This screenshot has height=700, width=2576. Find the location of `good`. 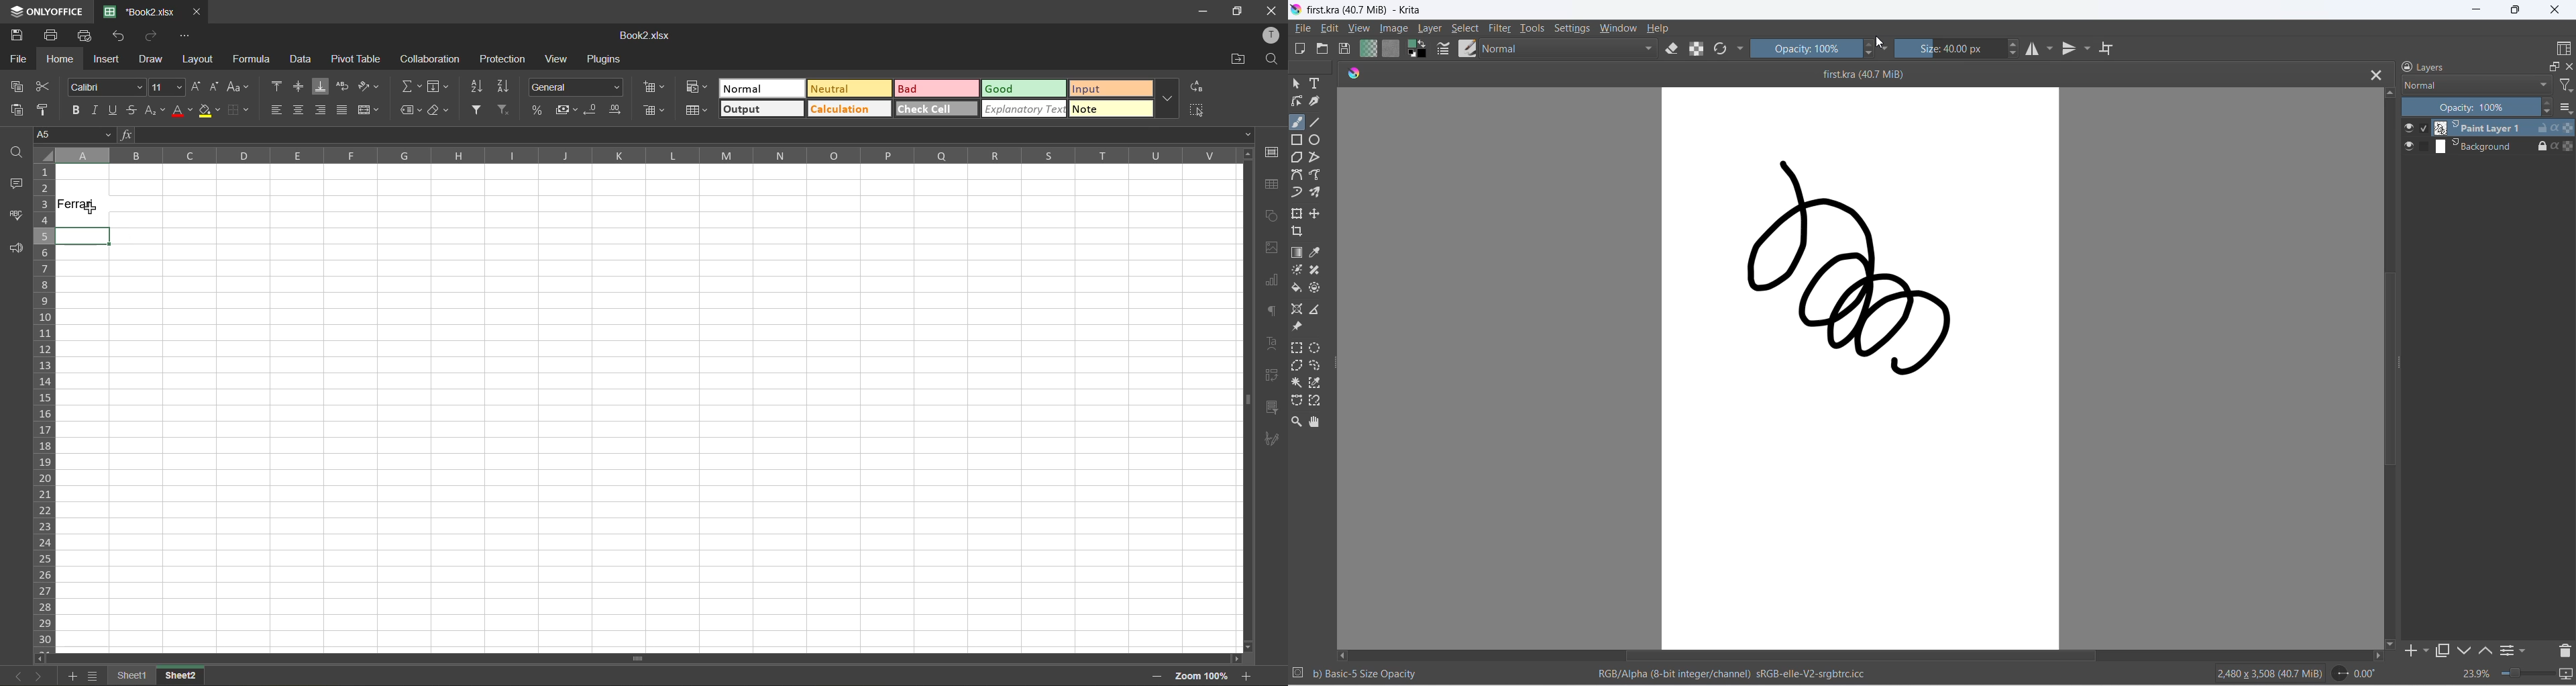

good is located at coordinates (1024, 89).